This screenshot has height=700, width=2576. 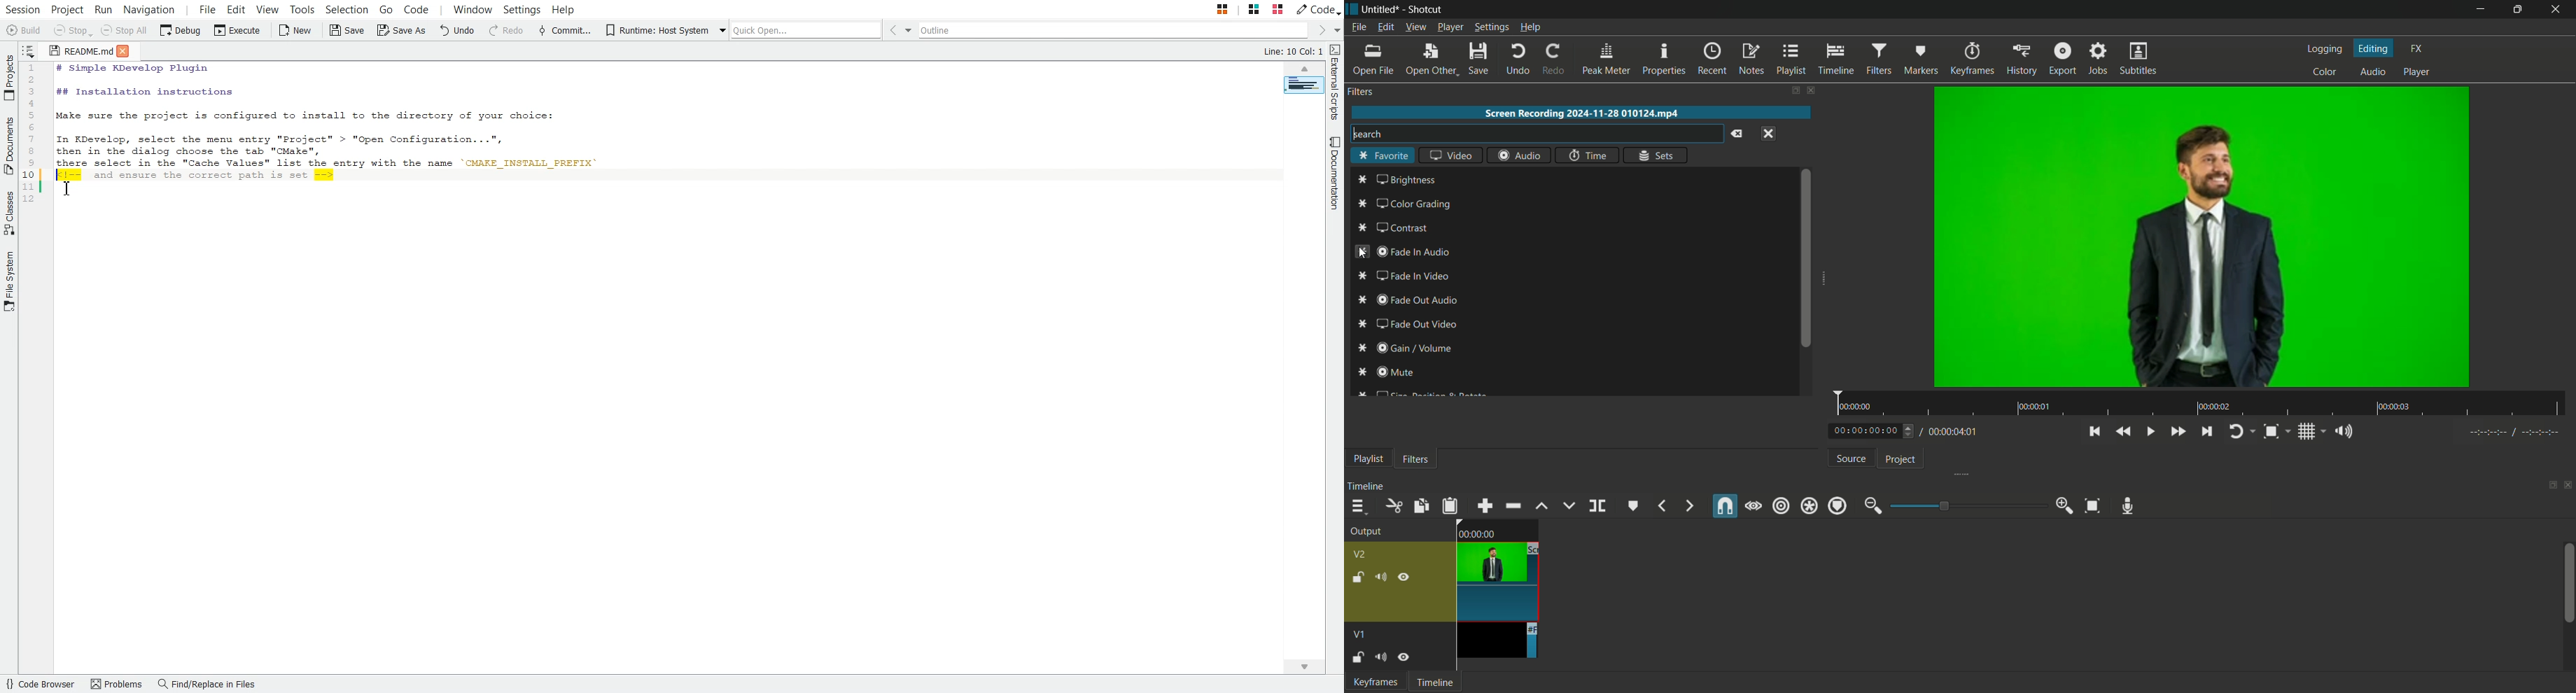 What do you see at coordinates (1662, 506) in the screenshot?
I see `previous marker` at bounding box center [1662, 506].